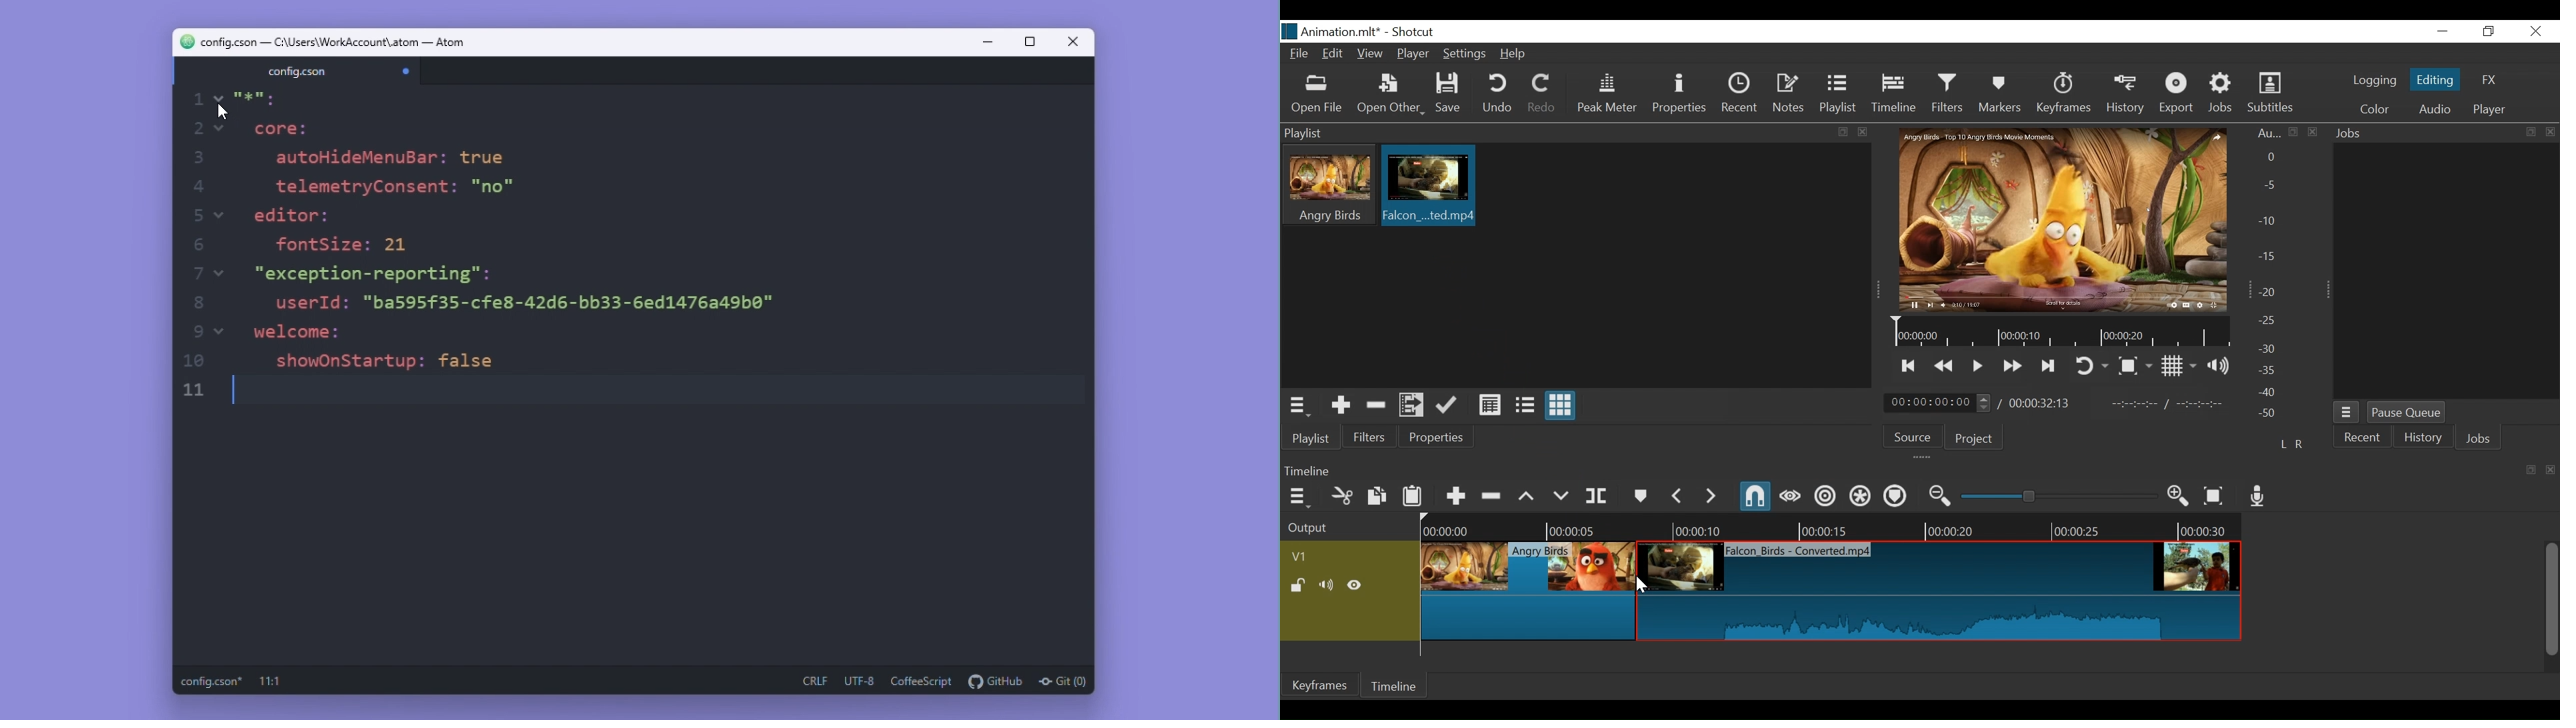 This screenshot has width=2576, height=728. I want to click on Export, so click(2177, 95).